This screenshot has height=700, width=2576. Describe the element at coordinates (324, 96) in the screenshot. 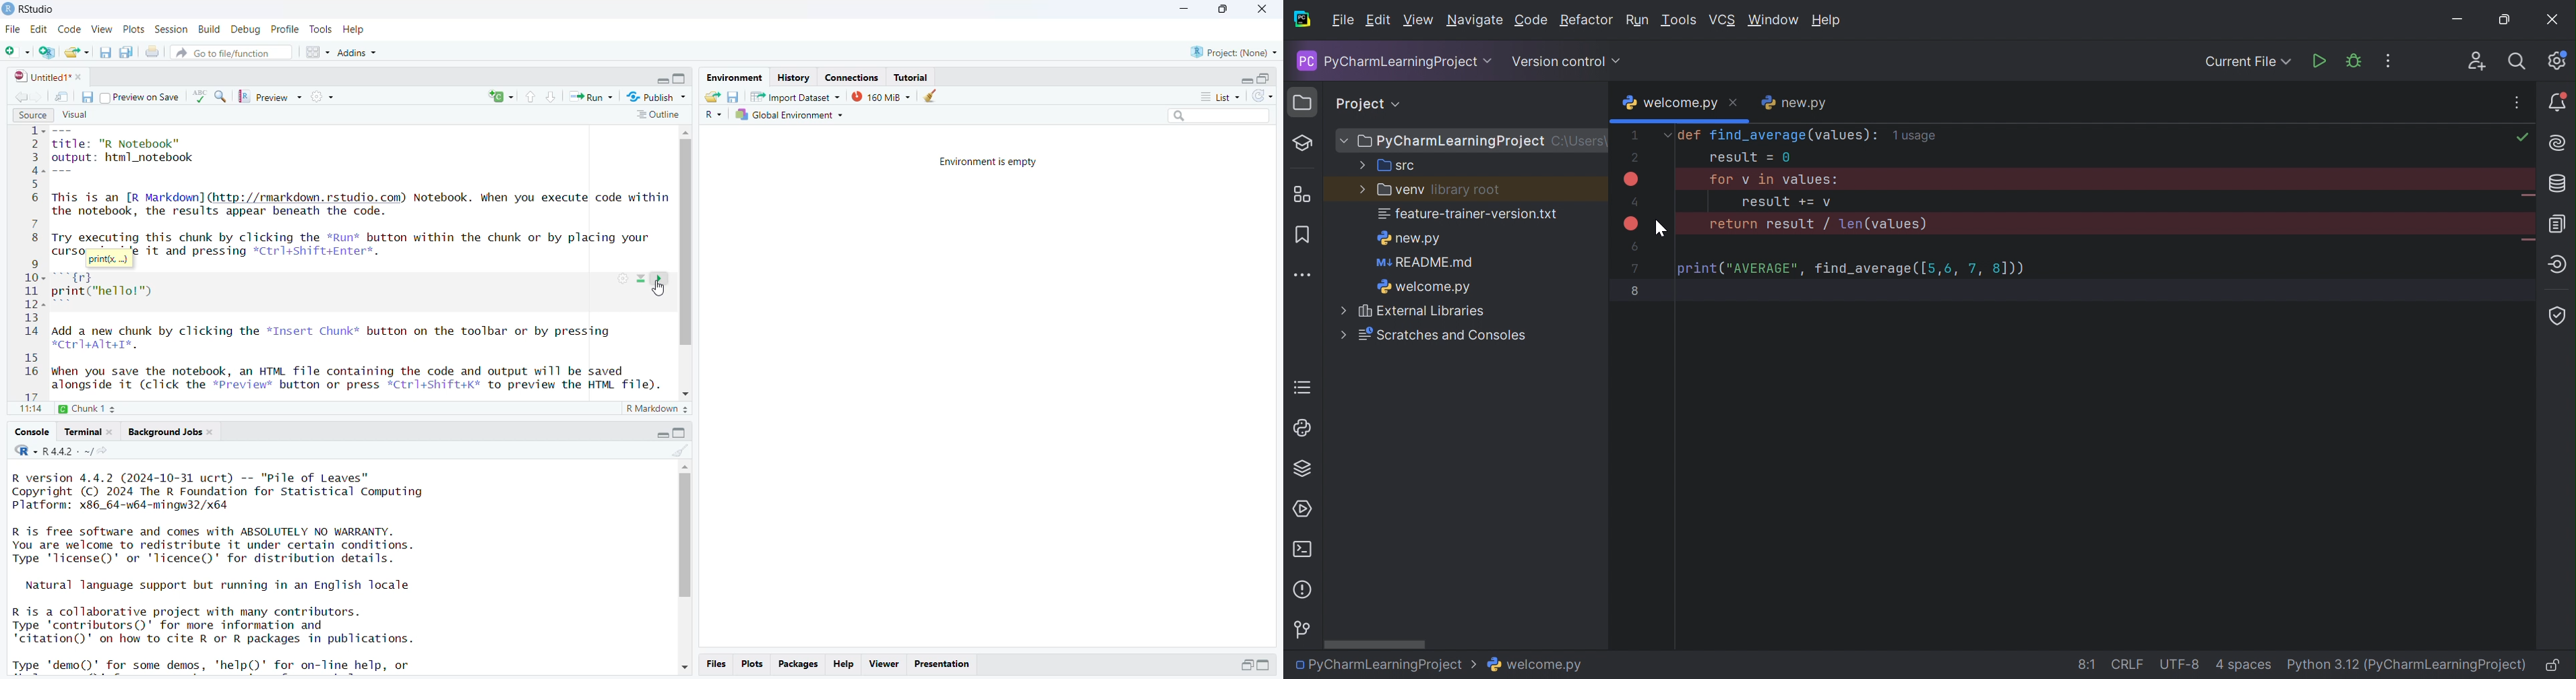

I see `compile report` at that location.